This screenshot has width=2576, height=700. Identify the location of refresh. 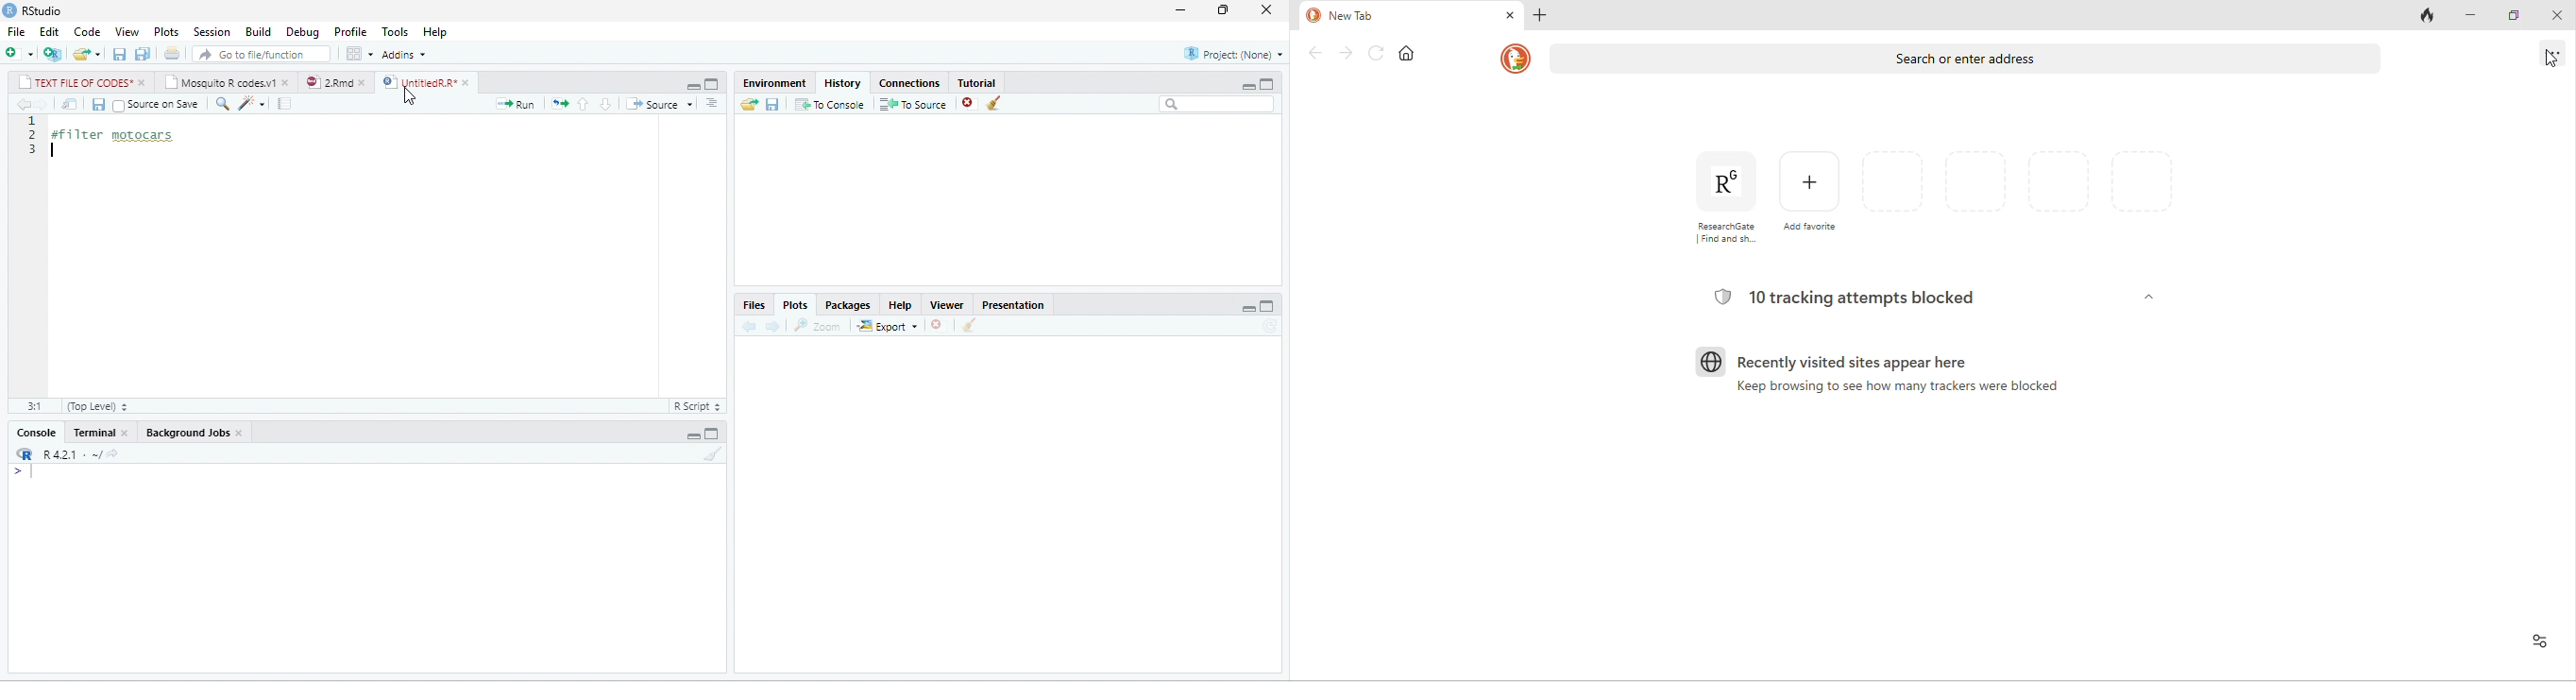
(1270, 326).